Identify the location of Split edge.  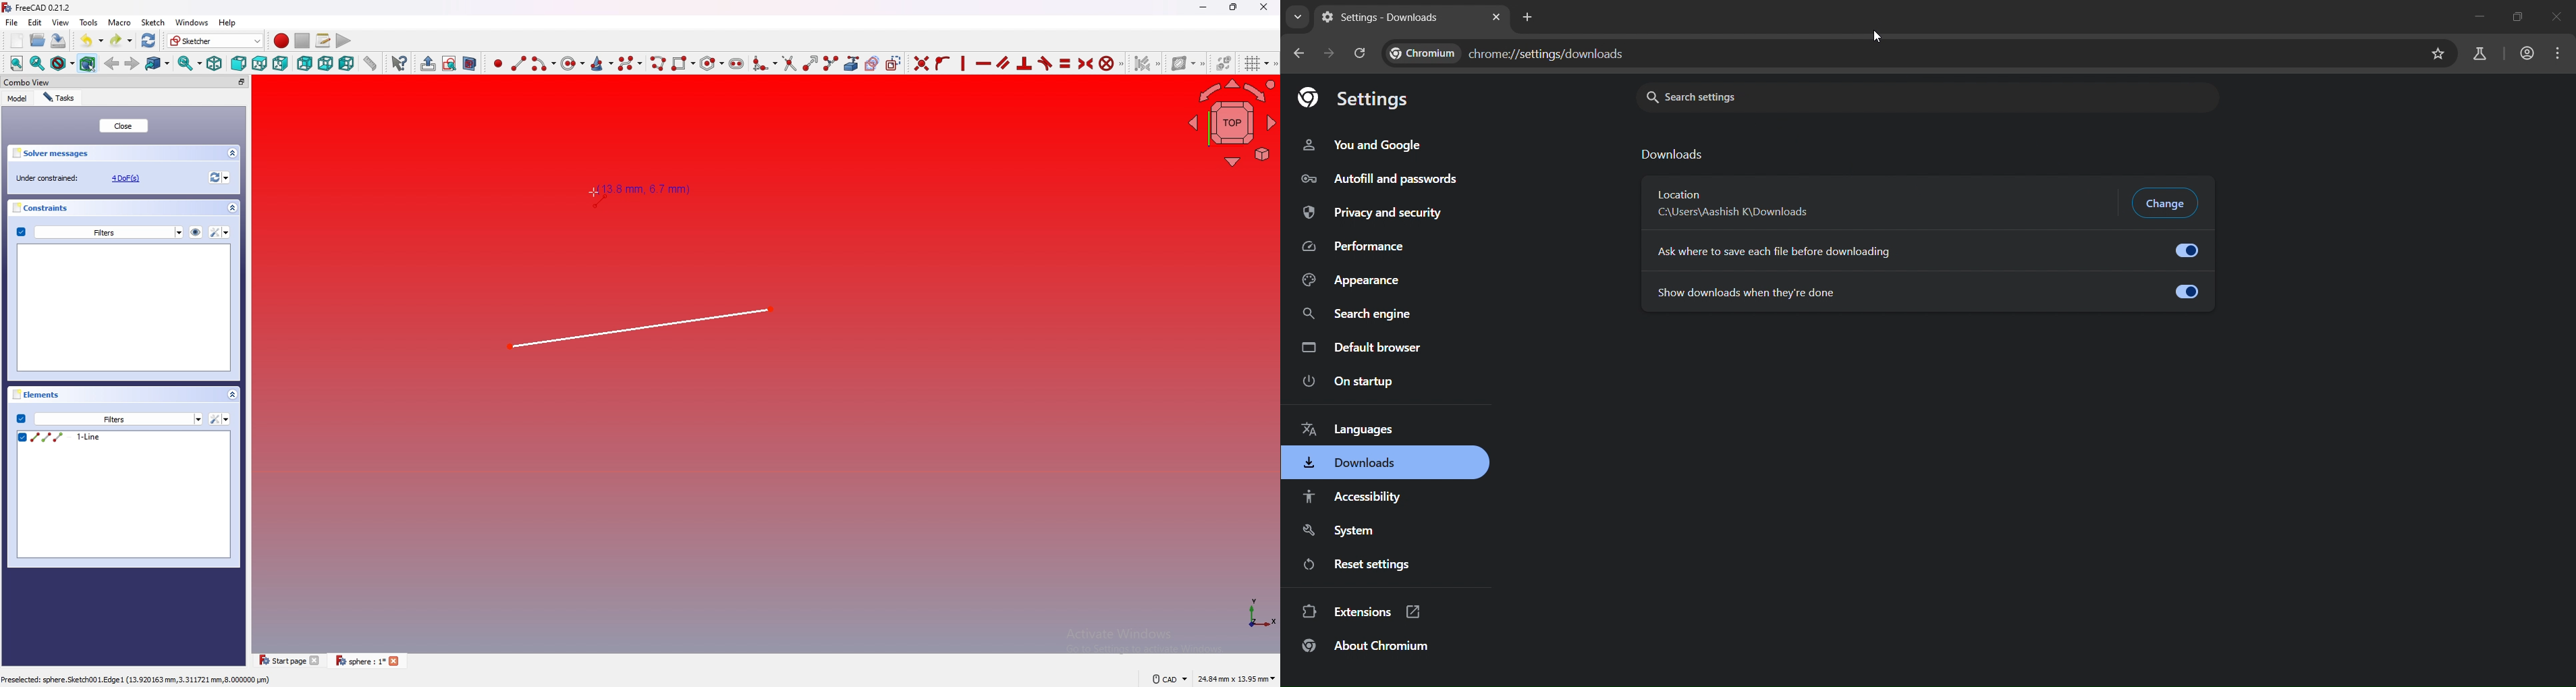
(830, 63).